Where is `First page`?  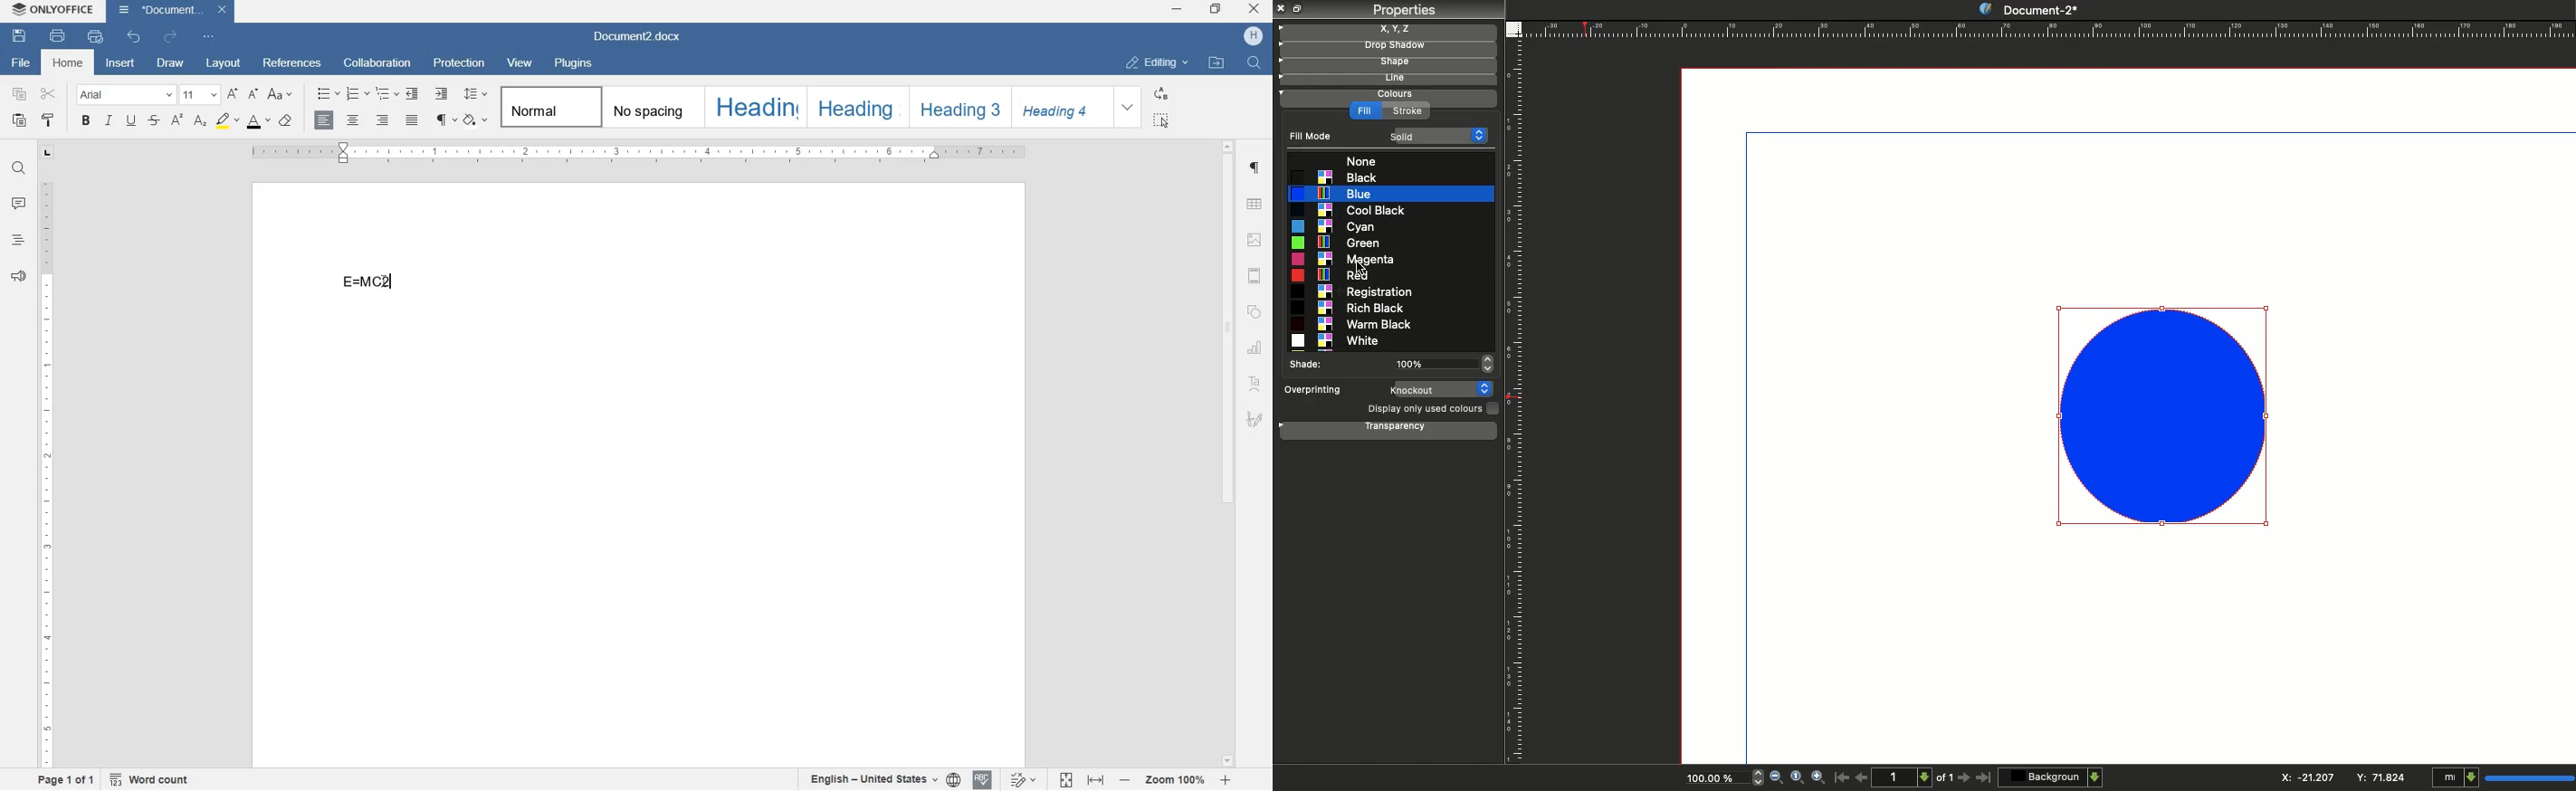
First page is located at coordinates (1842, 777).